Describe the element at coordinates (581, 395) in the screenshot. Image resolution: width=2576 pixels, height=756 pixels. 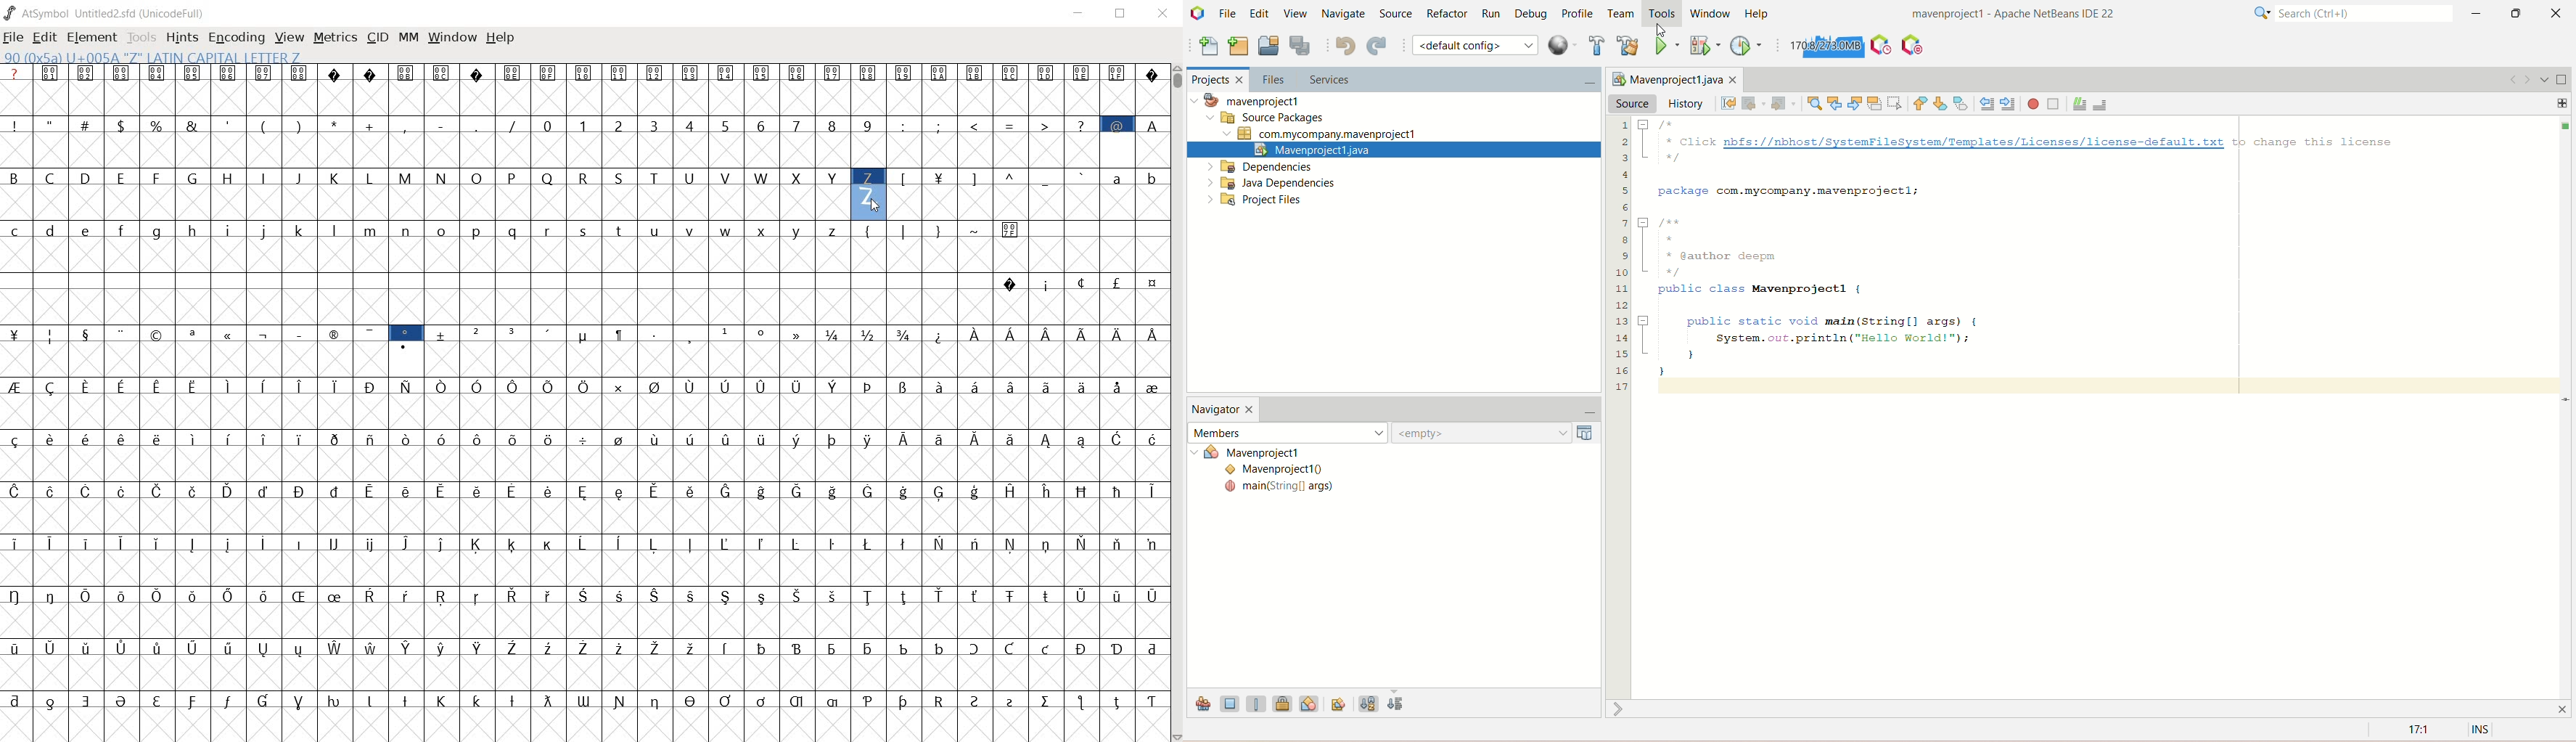
I see `glyph characters` at that location.